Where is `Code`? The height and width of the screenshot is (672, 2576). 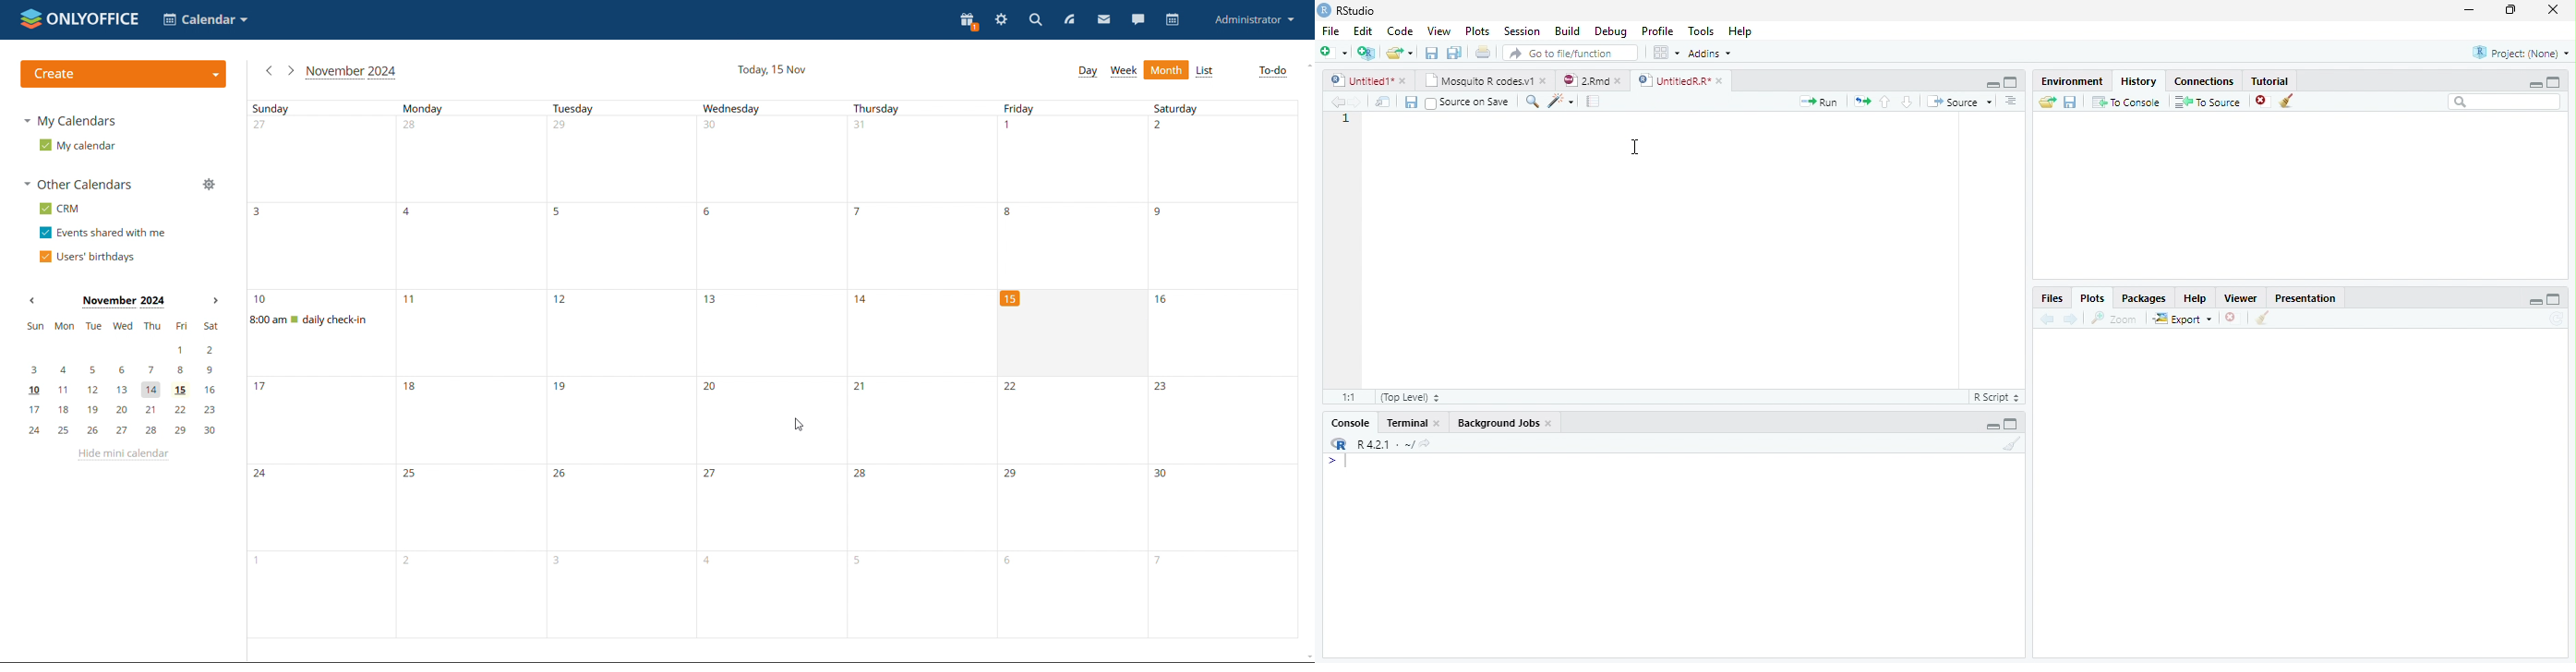 Code is located at coordinates (1402, 30).